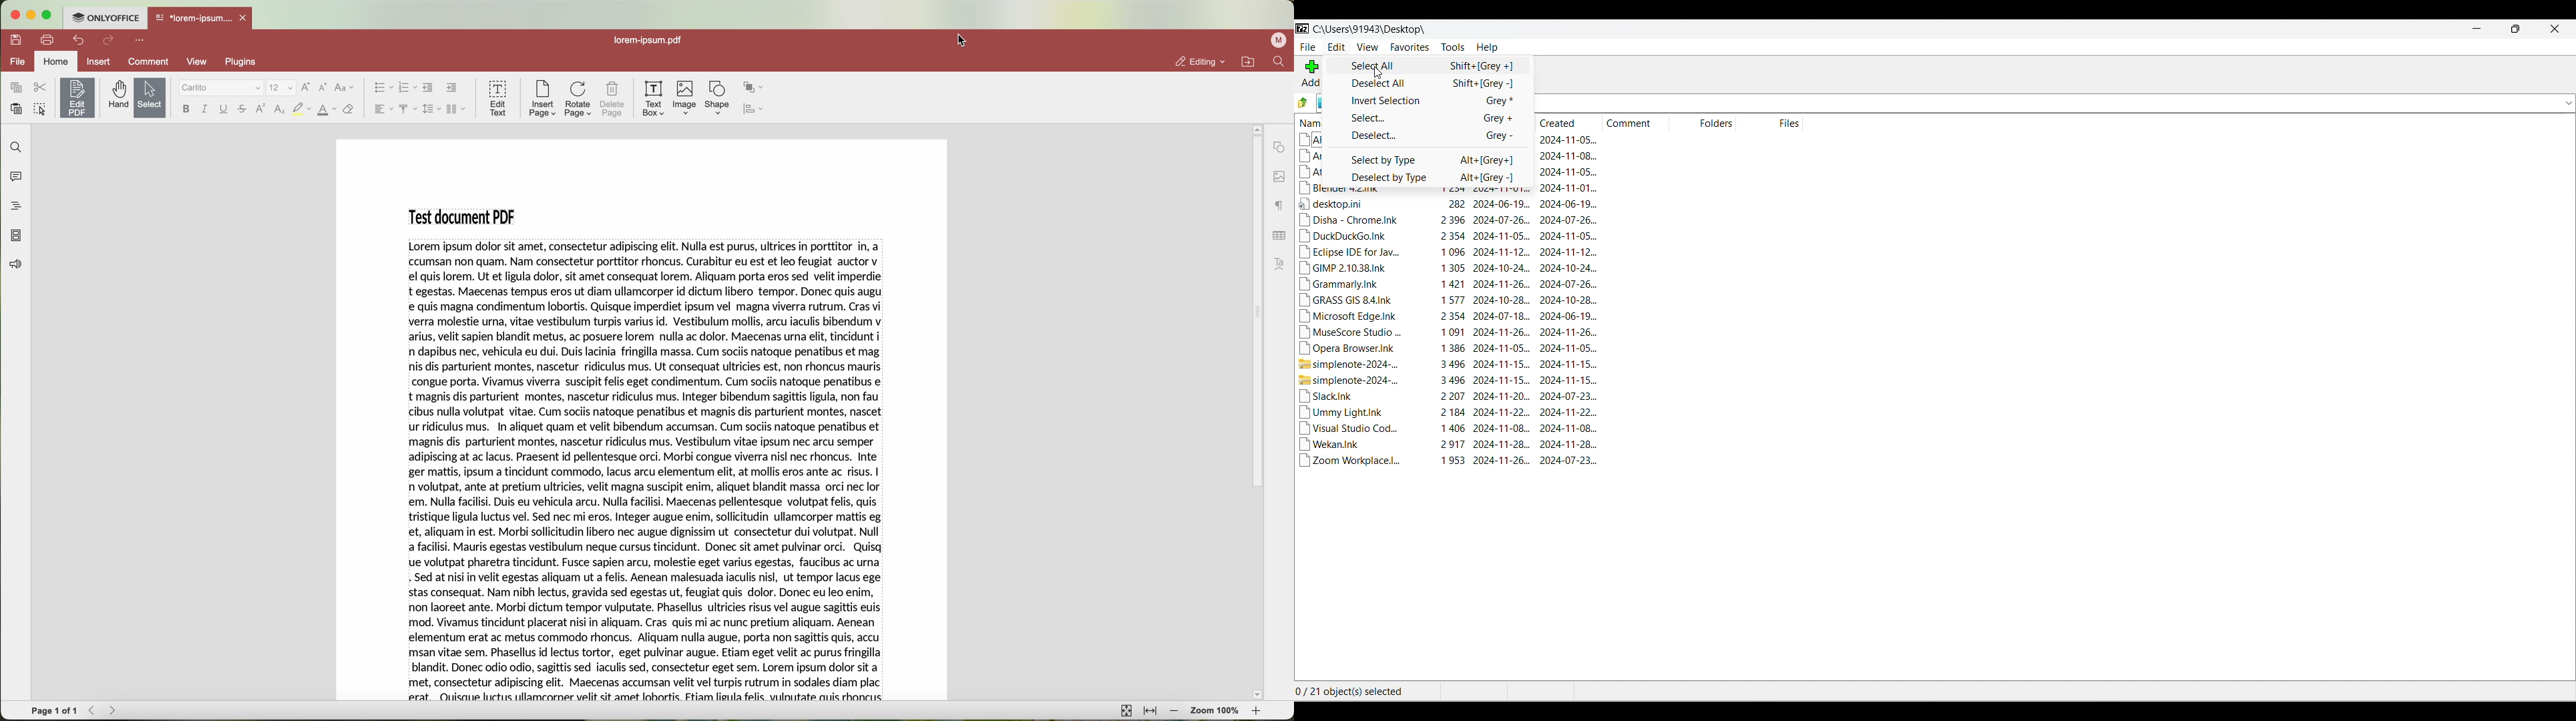 This screenshot has height=728, width=2576. I want to click on File menu, so click(1308, 47).